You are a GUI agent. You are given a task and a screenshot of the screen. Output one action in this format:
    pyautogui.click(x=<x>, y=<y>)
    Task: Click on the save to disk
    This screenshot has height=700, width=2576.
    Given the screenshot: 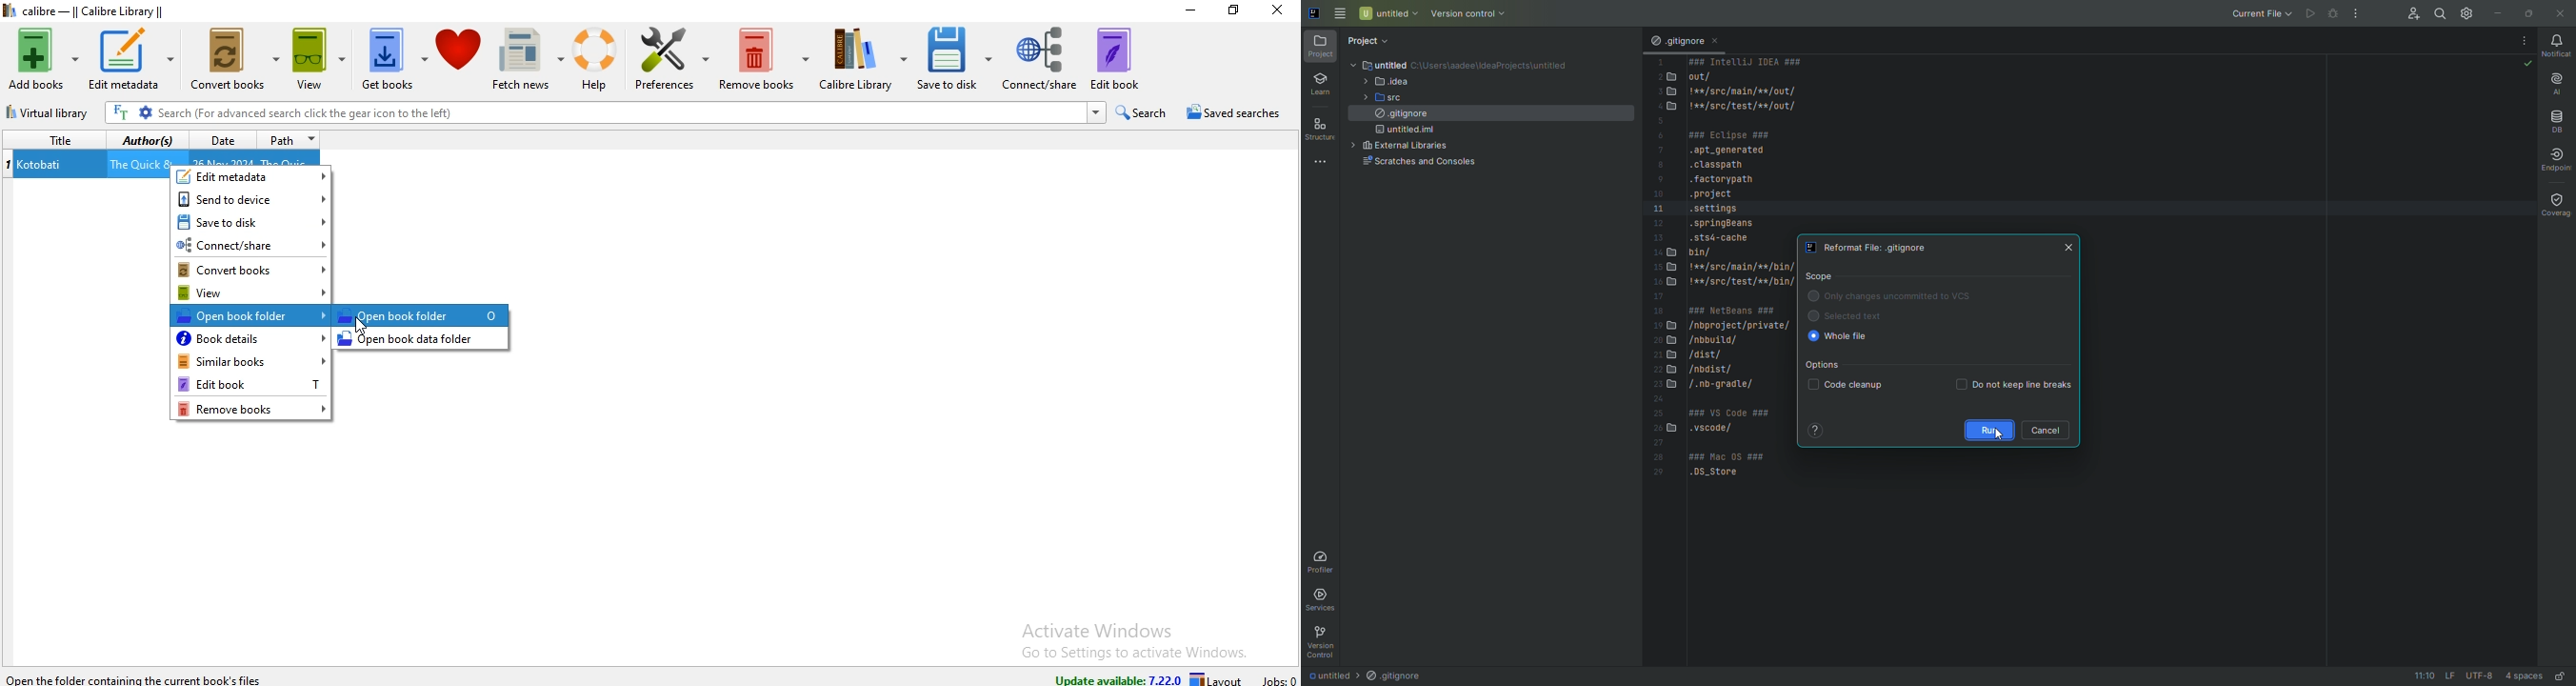 What is the action you would take?
    pyautogui.click(x=955, y=57)
    